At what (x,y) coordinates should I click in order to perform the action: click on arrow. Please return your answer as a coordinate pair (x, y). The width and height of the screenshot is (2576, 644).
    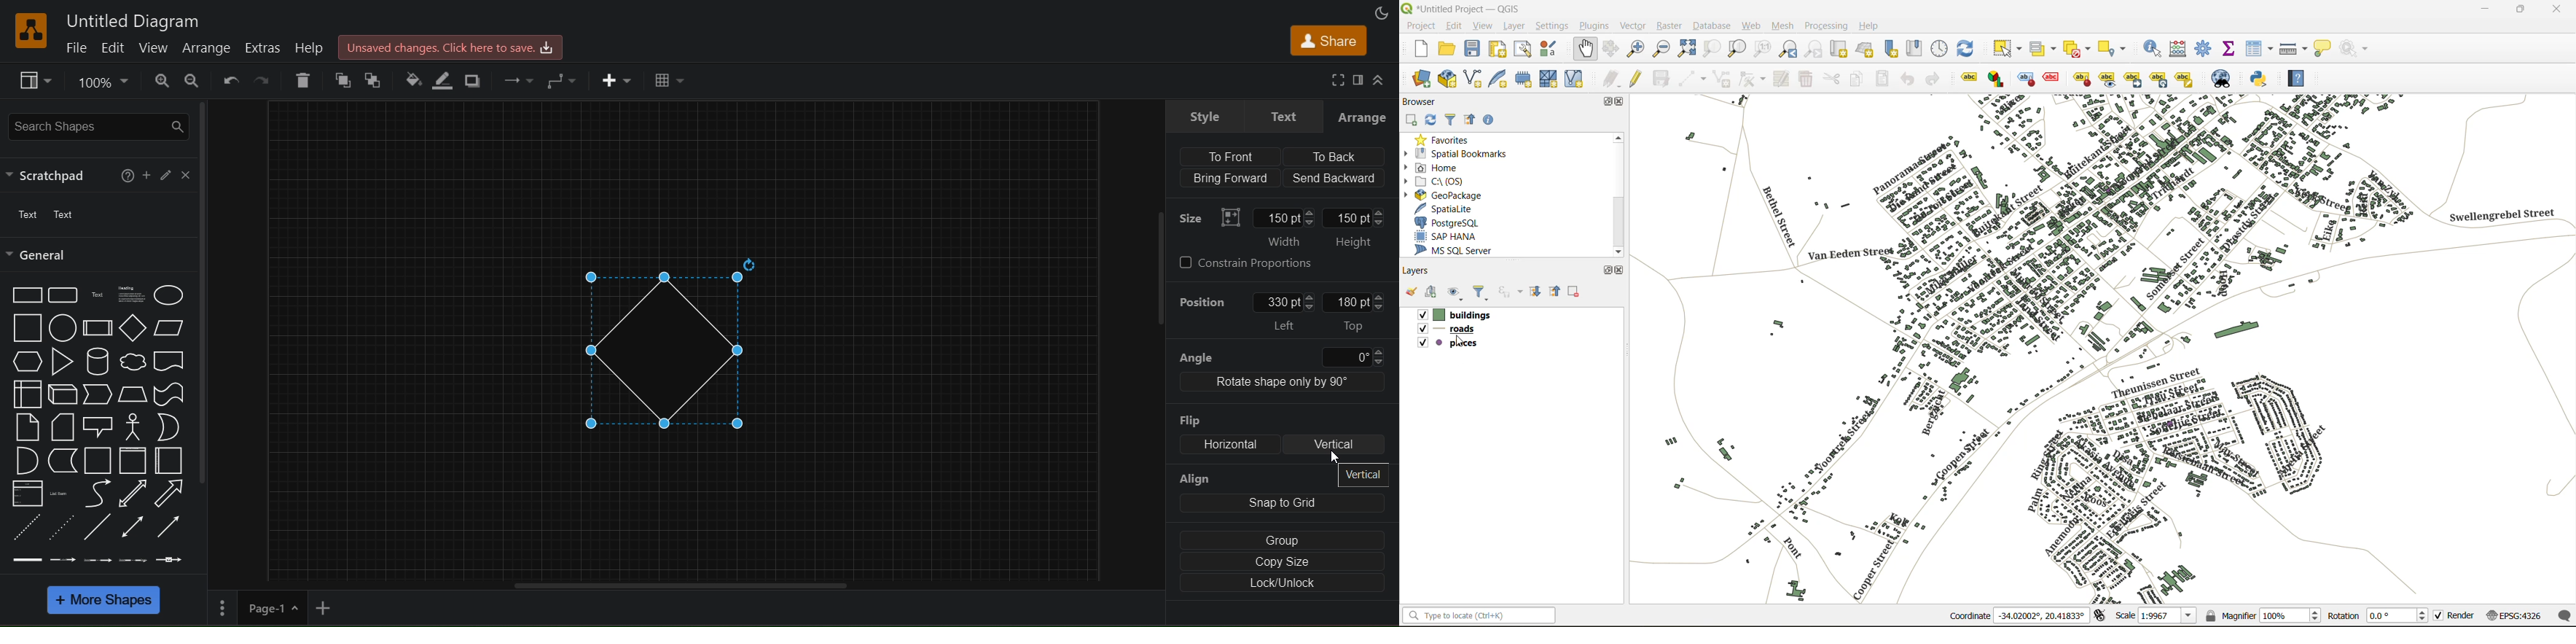
    Looking at the image, I should click on (172, 494).